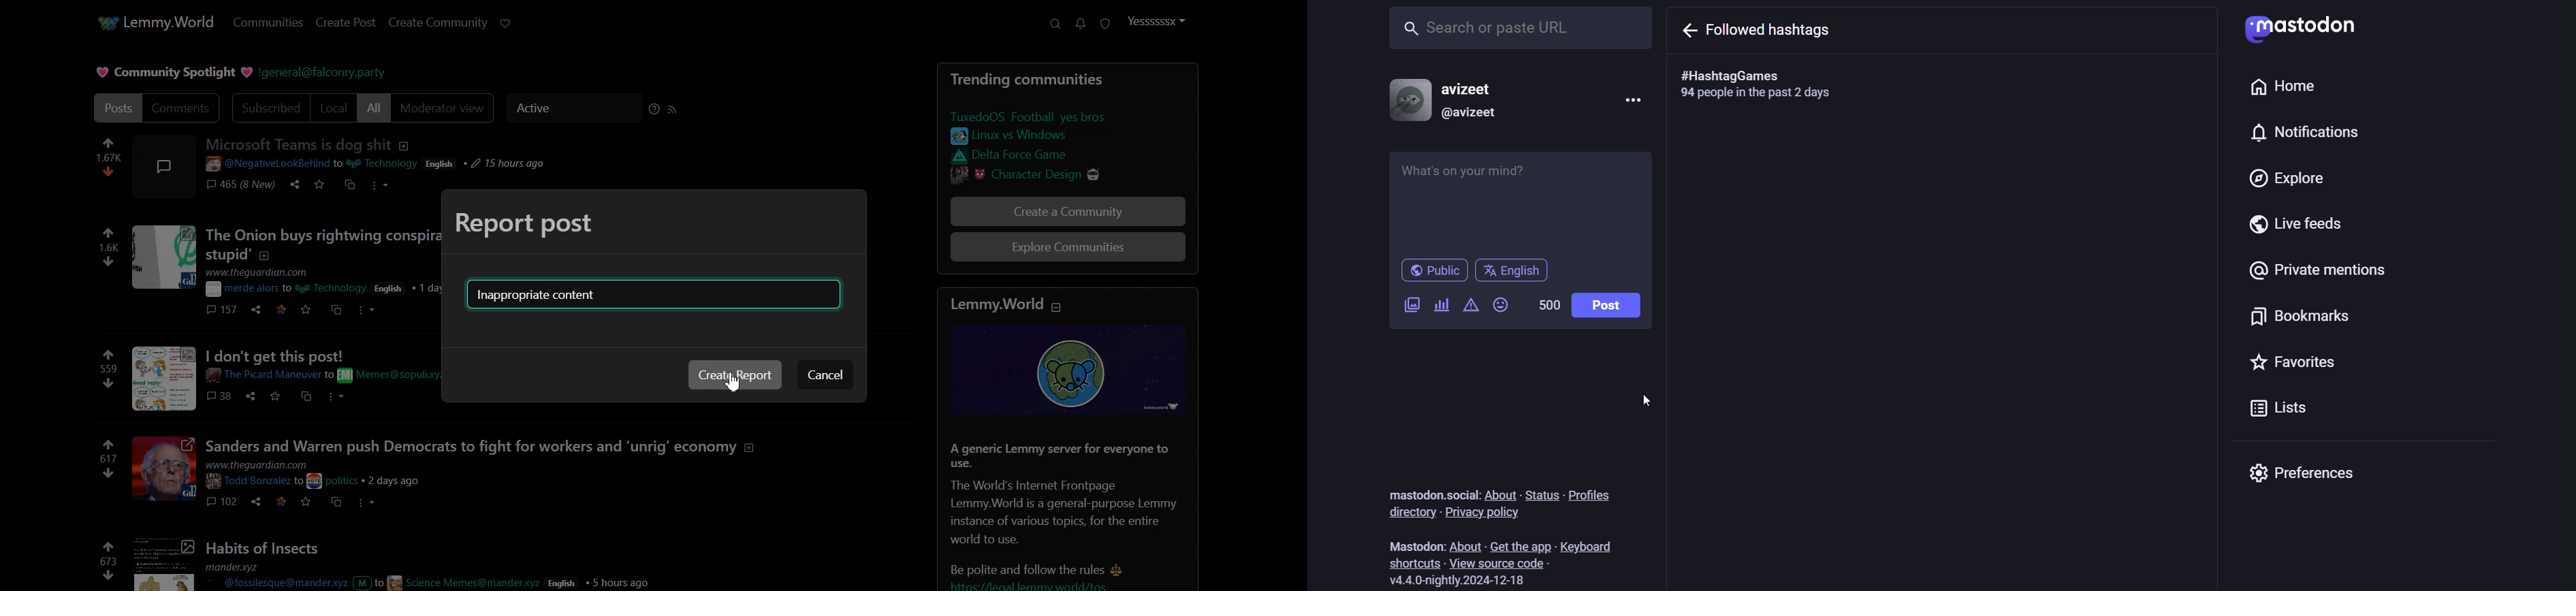  I want to click on post, so click(391, 154).